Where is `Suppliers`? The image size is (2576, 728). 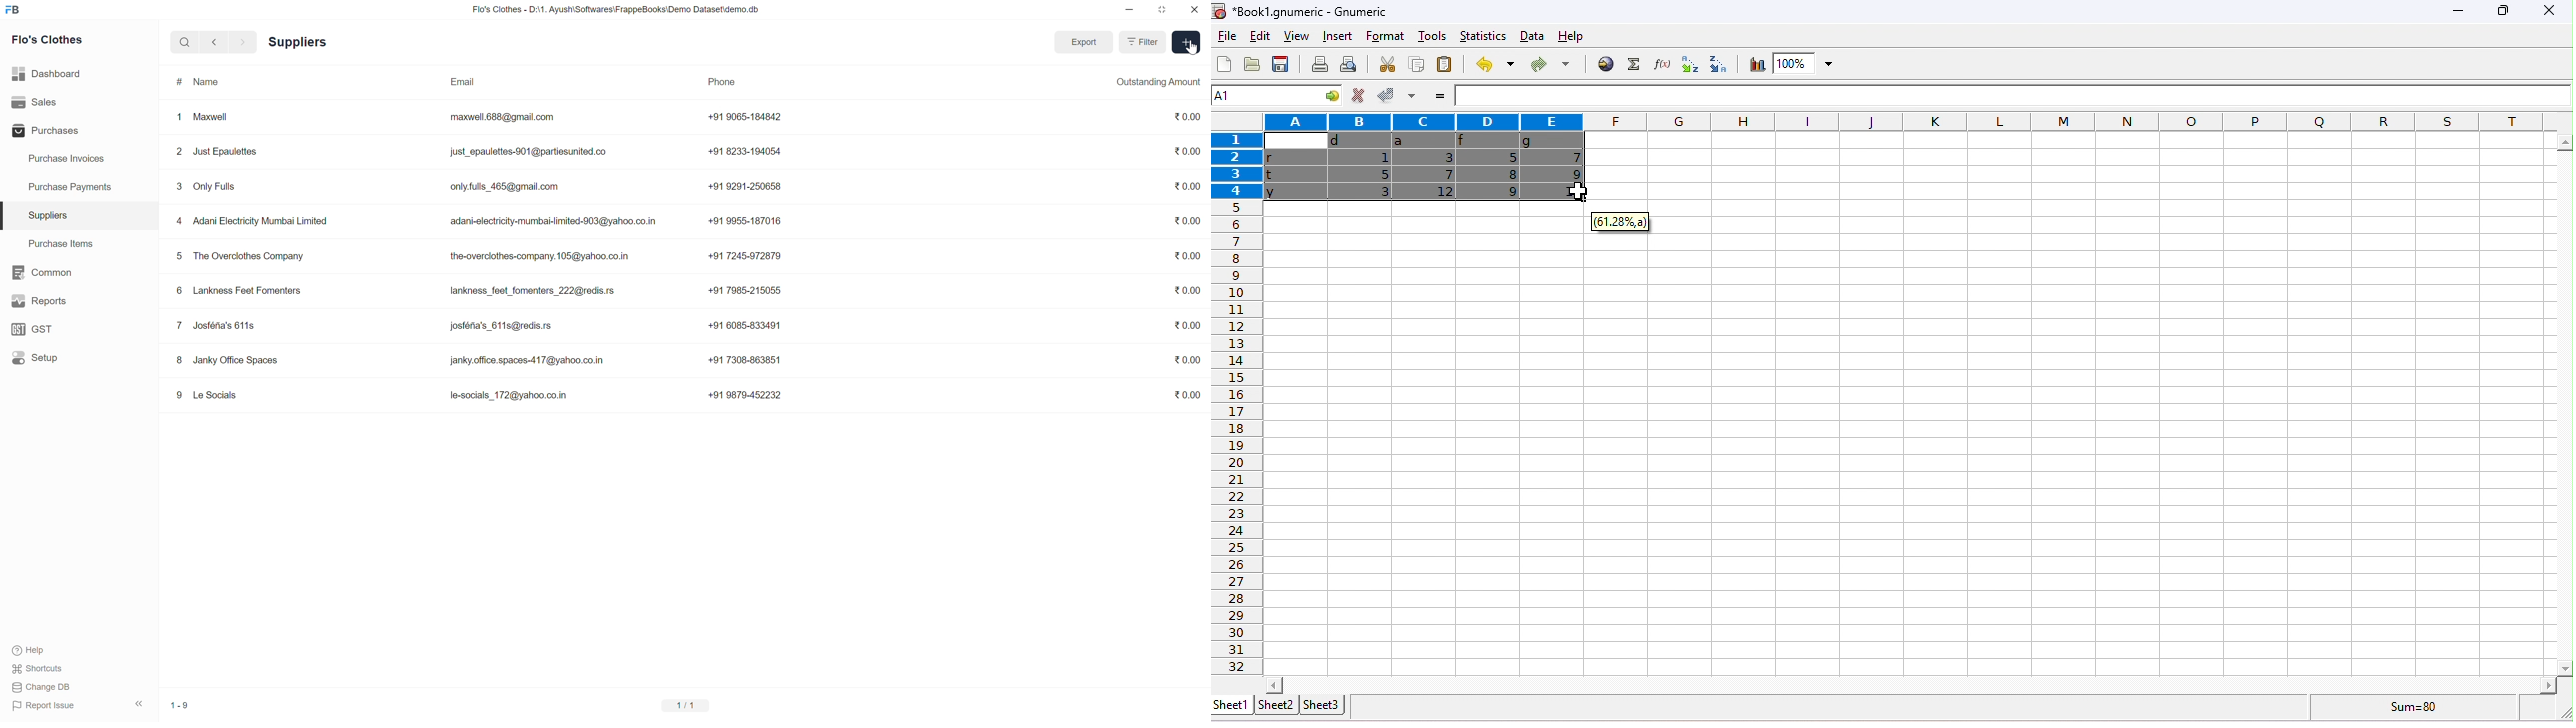 Suppliers is located at coordinates (79, 216).